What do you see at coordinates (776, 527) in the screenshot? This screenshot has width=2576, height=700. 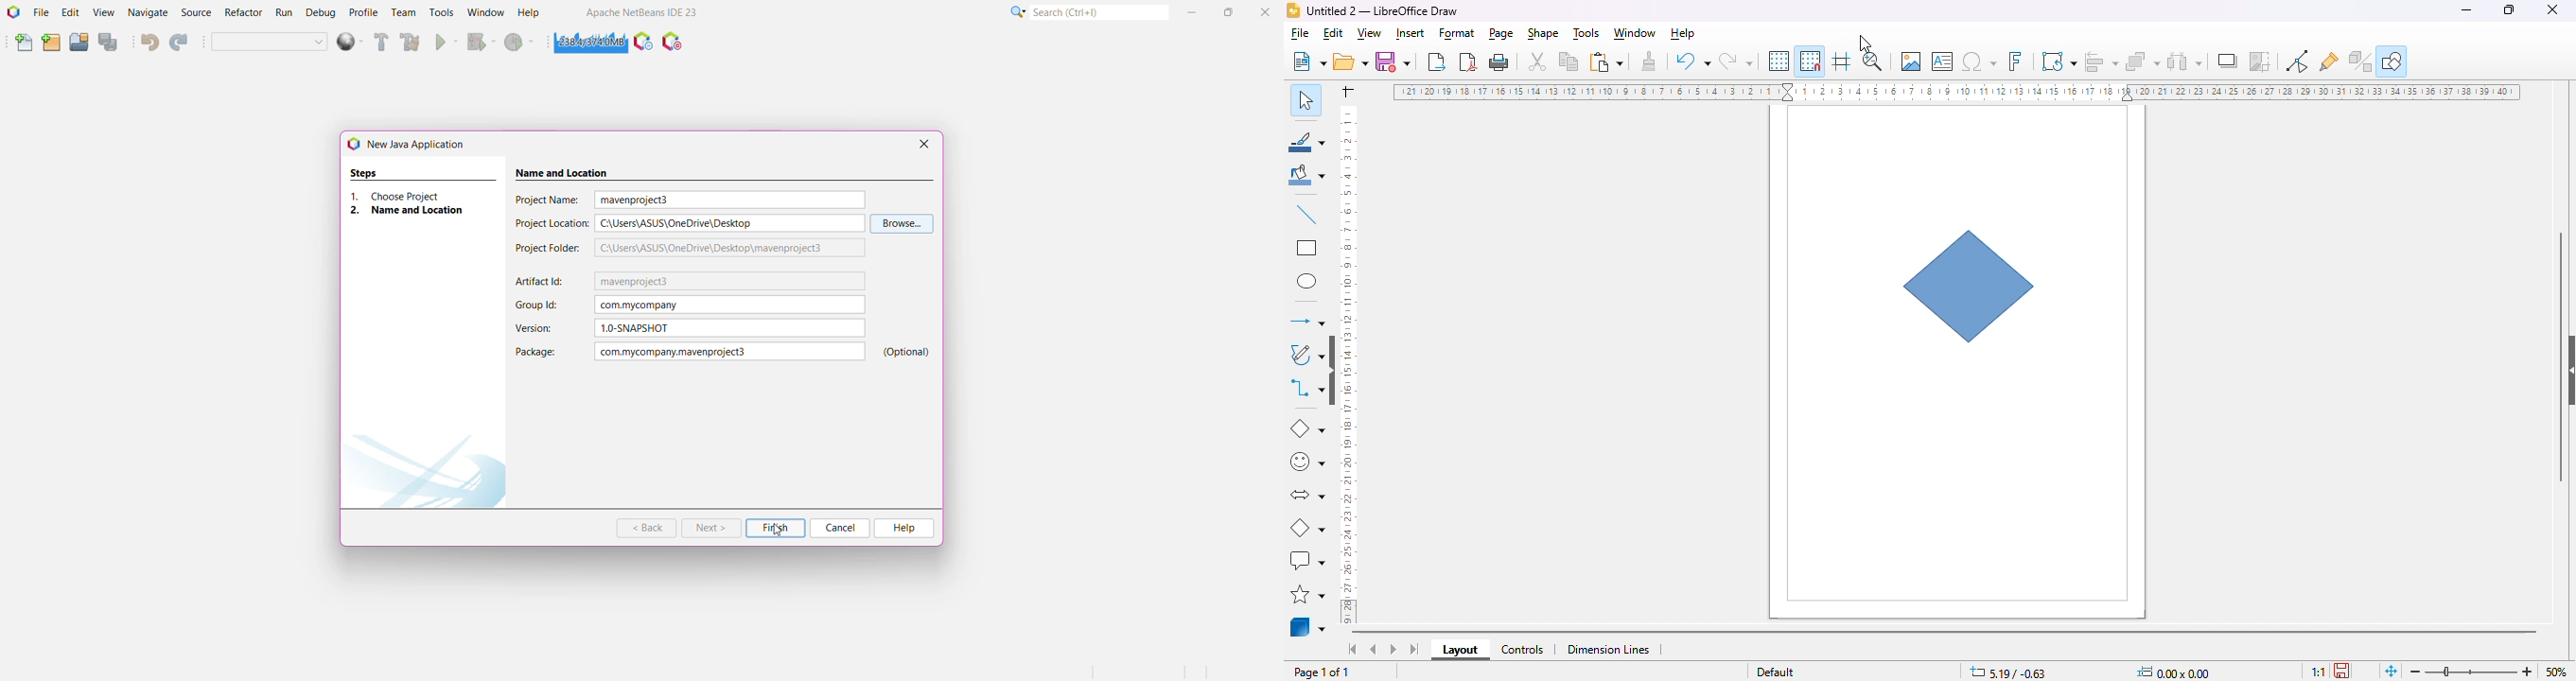 I see `Finish` at bounding box center [776, 527].